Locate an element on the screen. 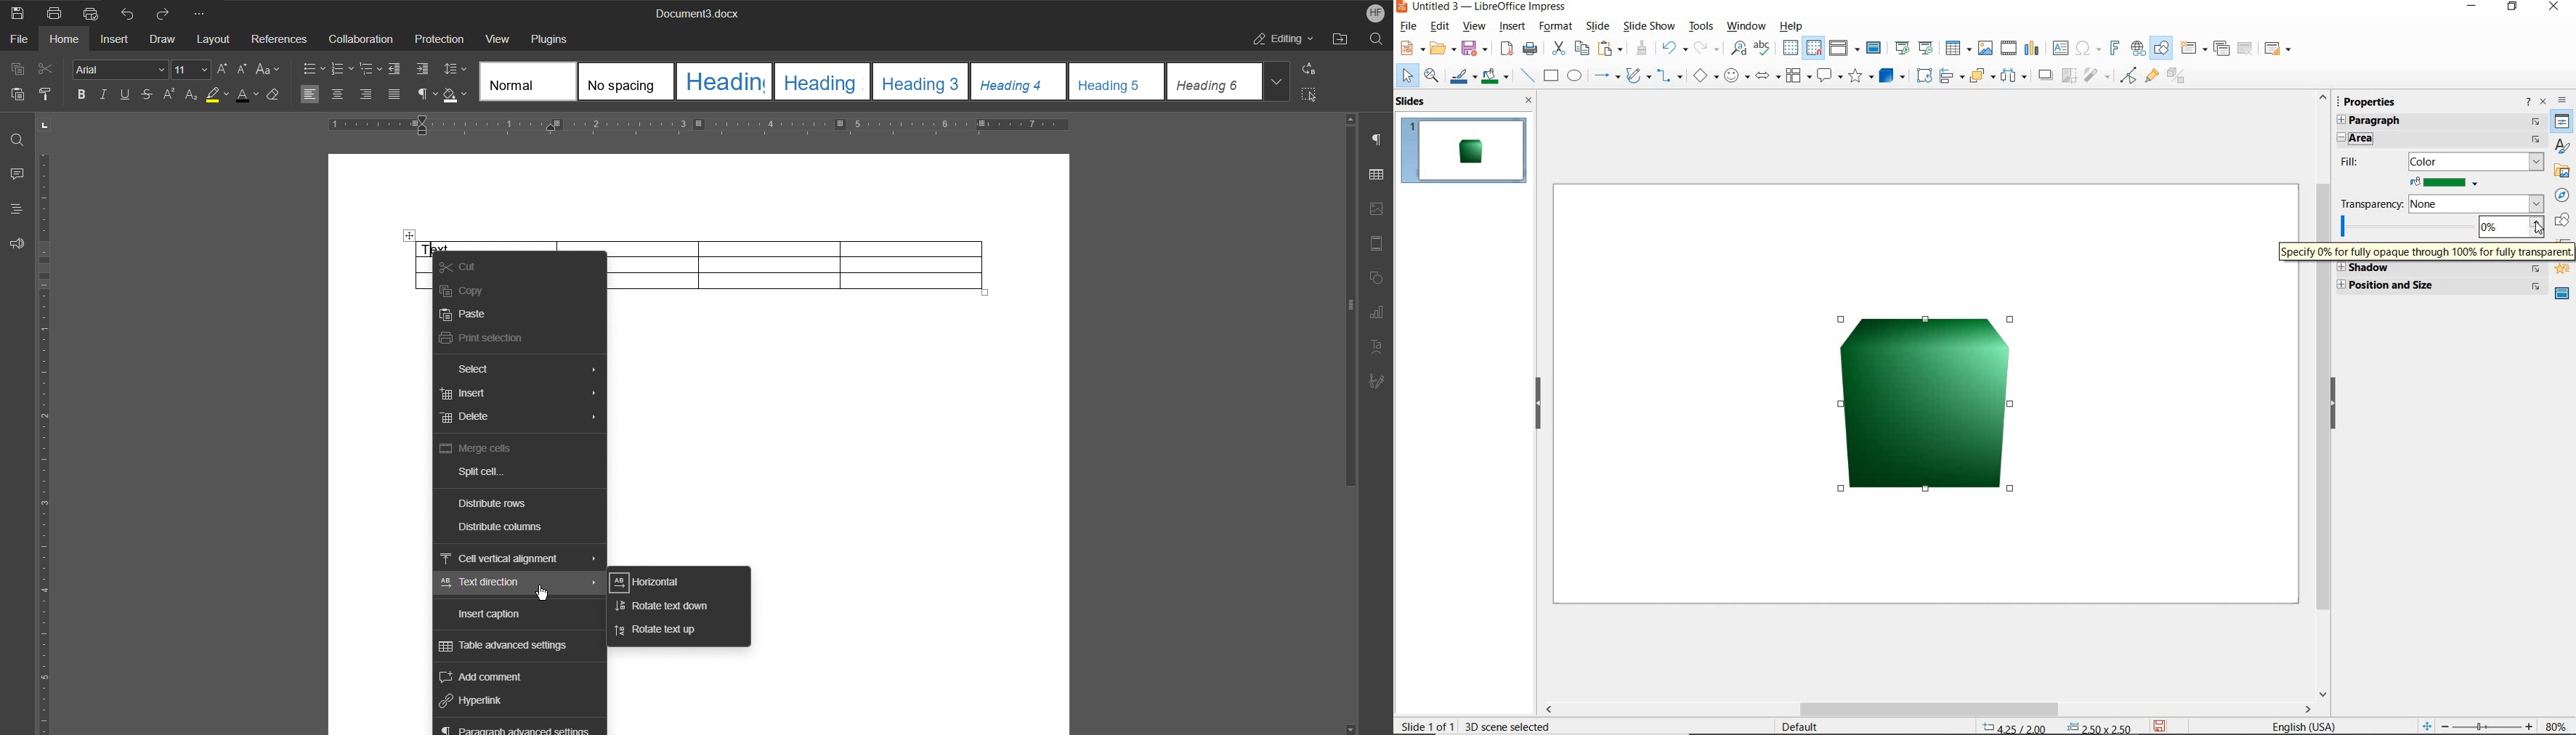 This screenshot has height=756, width=2576. PROPERTIES is located at coordinates (2371, 100).